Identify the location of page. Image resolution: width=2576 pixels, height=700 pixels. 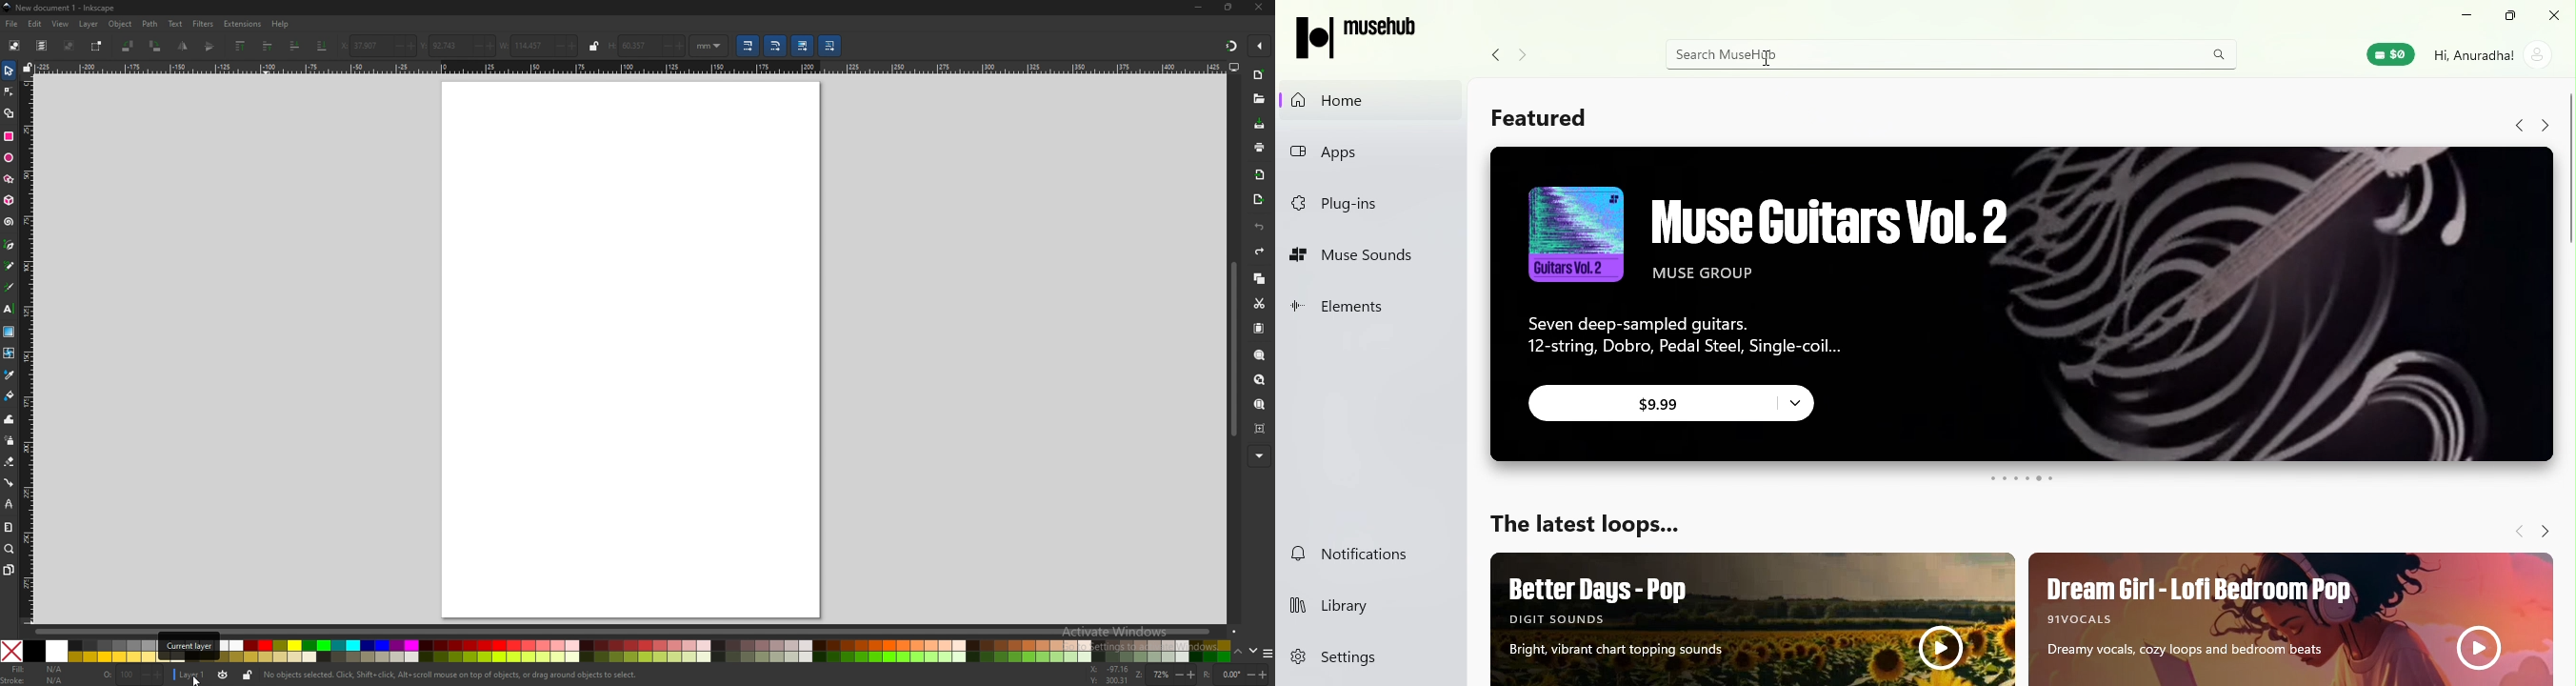
(633, 350).